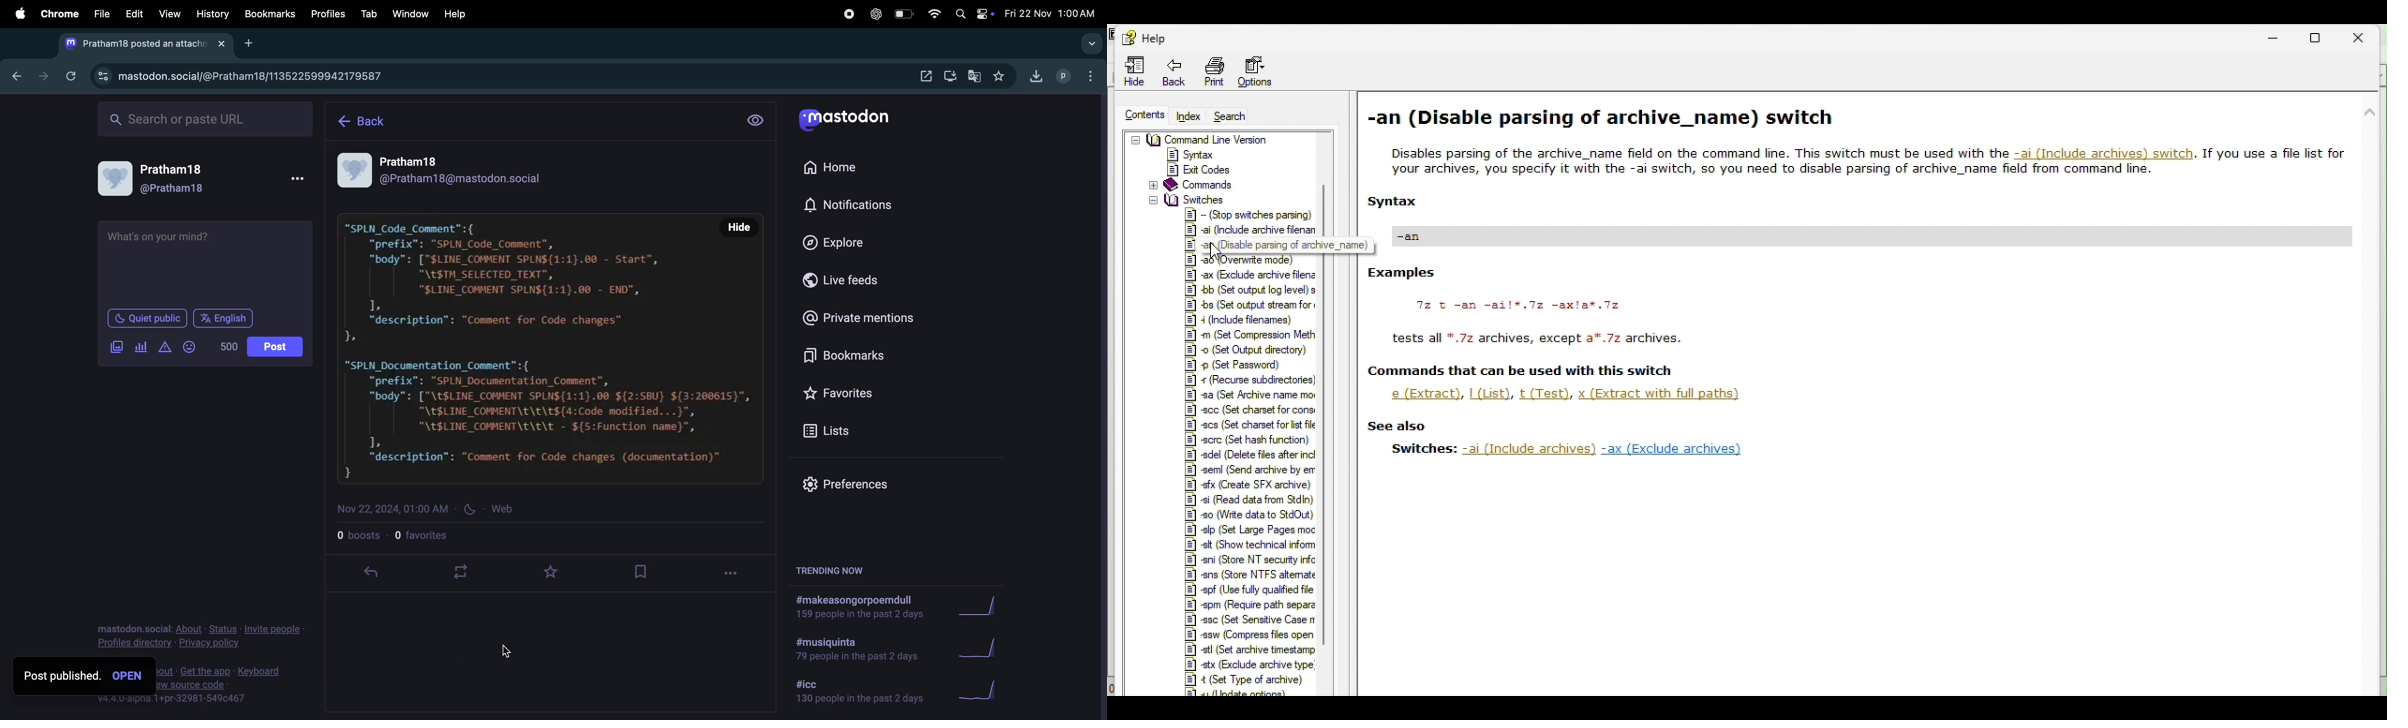 This screenshot has width=2408, height=728. Describe the element at coordinates (1088, 73) in the screenshot. I see `options` at that location.